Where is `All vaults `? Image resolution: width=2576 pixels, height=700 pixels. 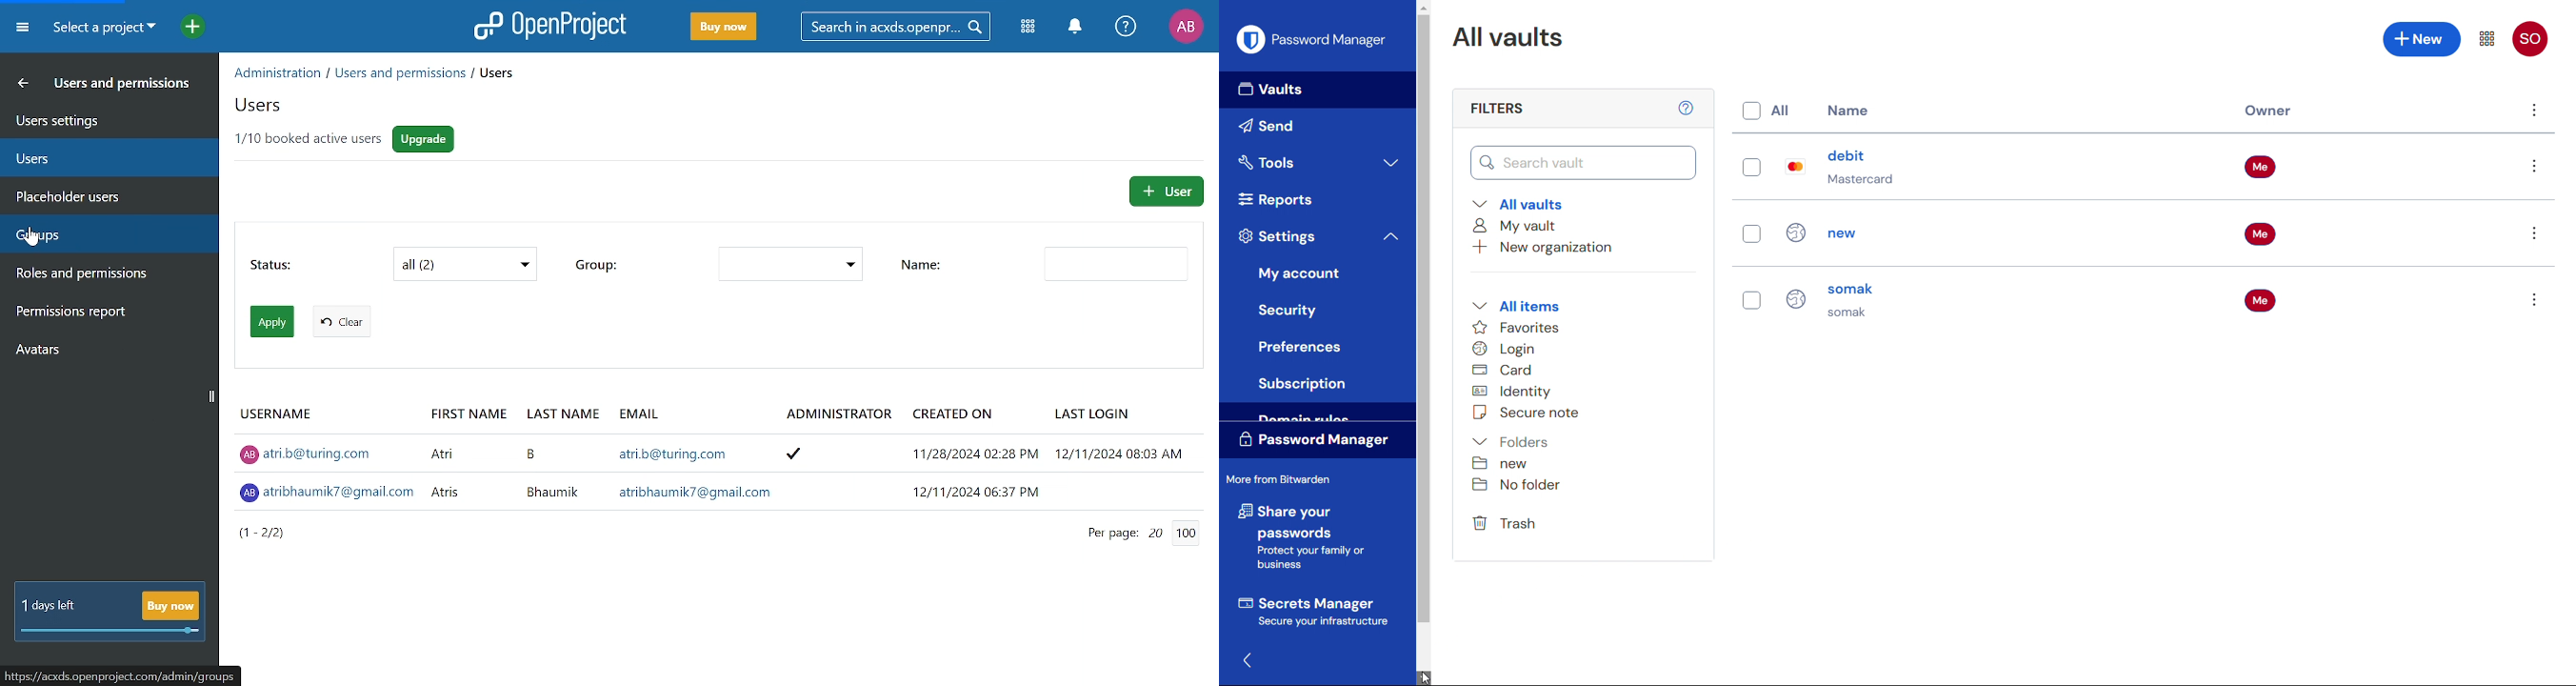 All vaults  is located at coordinates (1509, 37).